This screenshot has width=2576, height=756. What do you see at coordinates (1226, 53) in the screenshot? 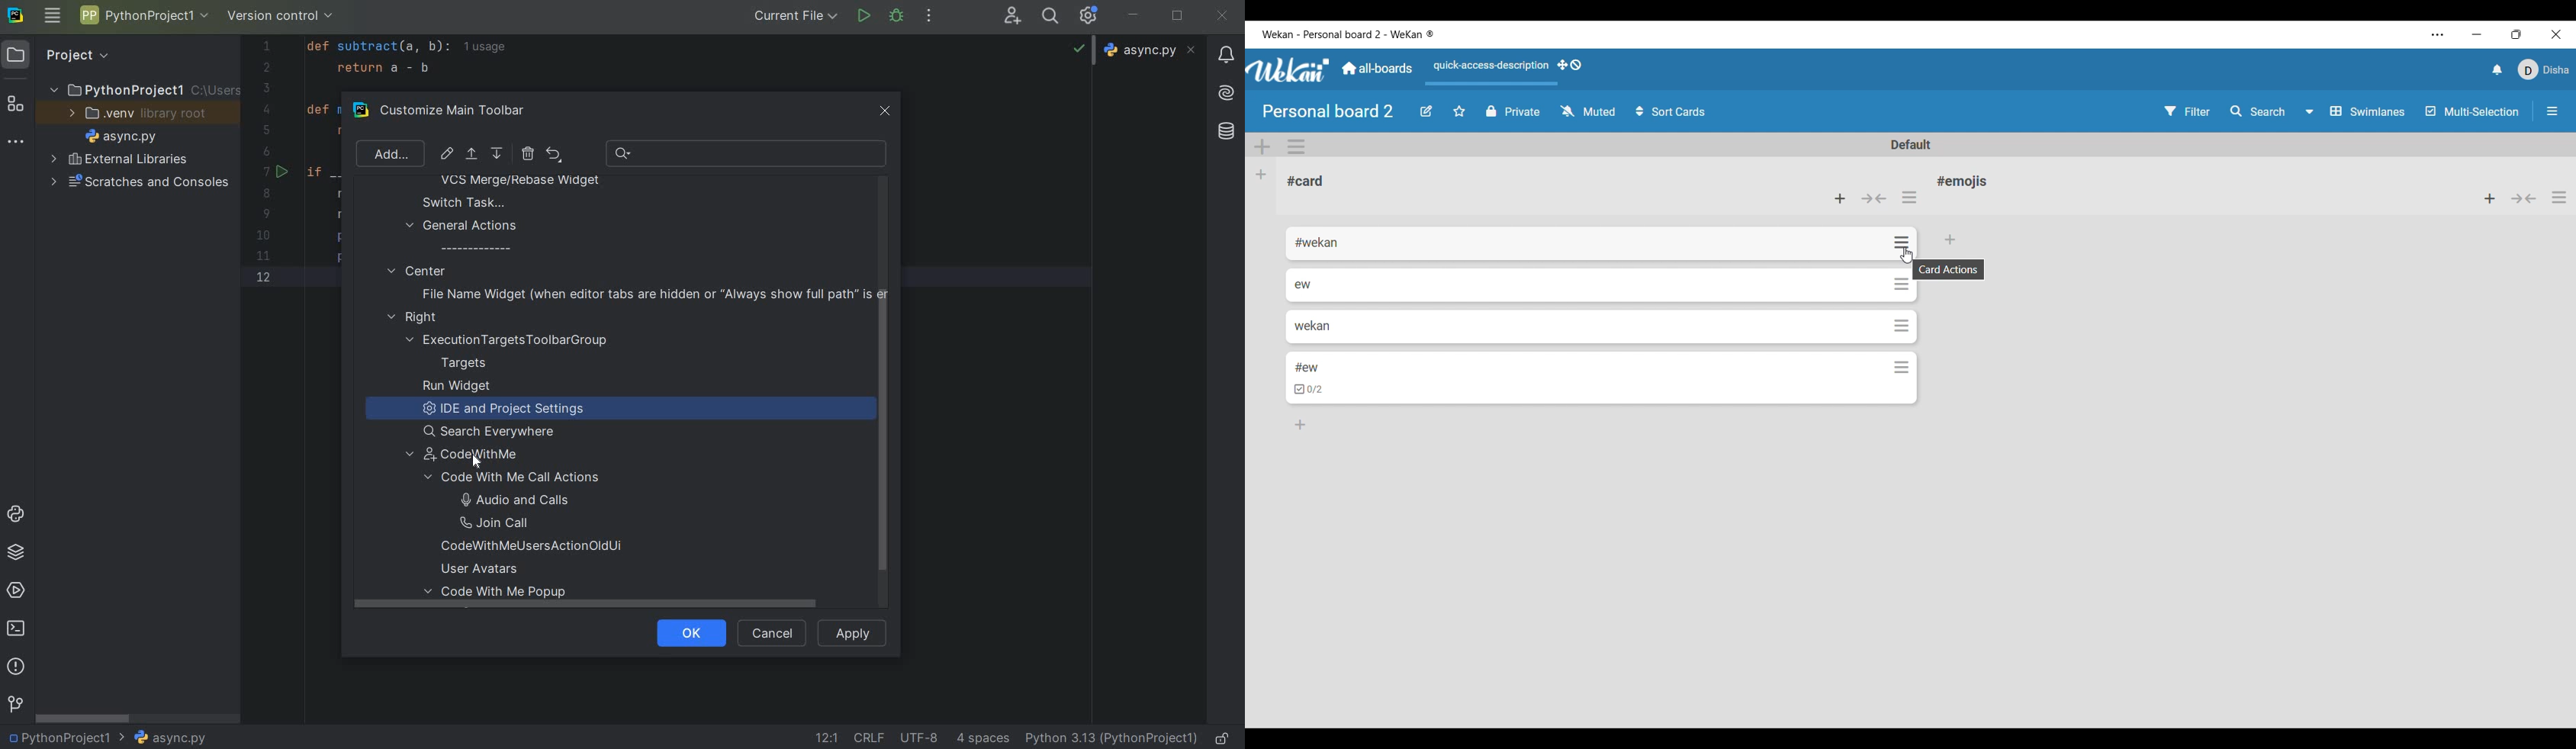
I see `updates` at bounding box center [1226, 53].